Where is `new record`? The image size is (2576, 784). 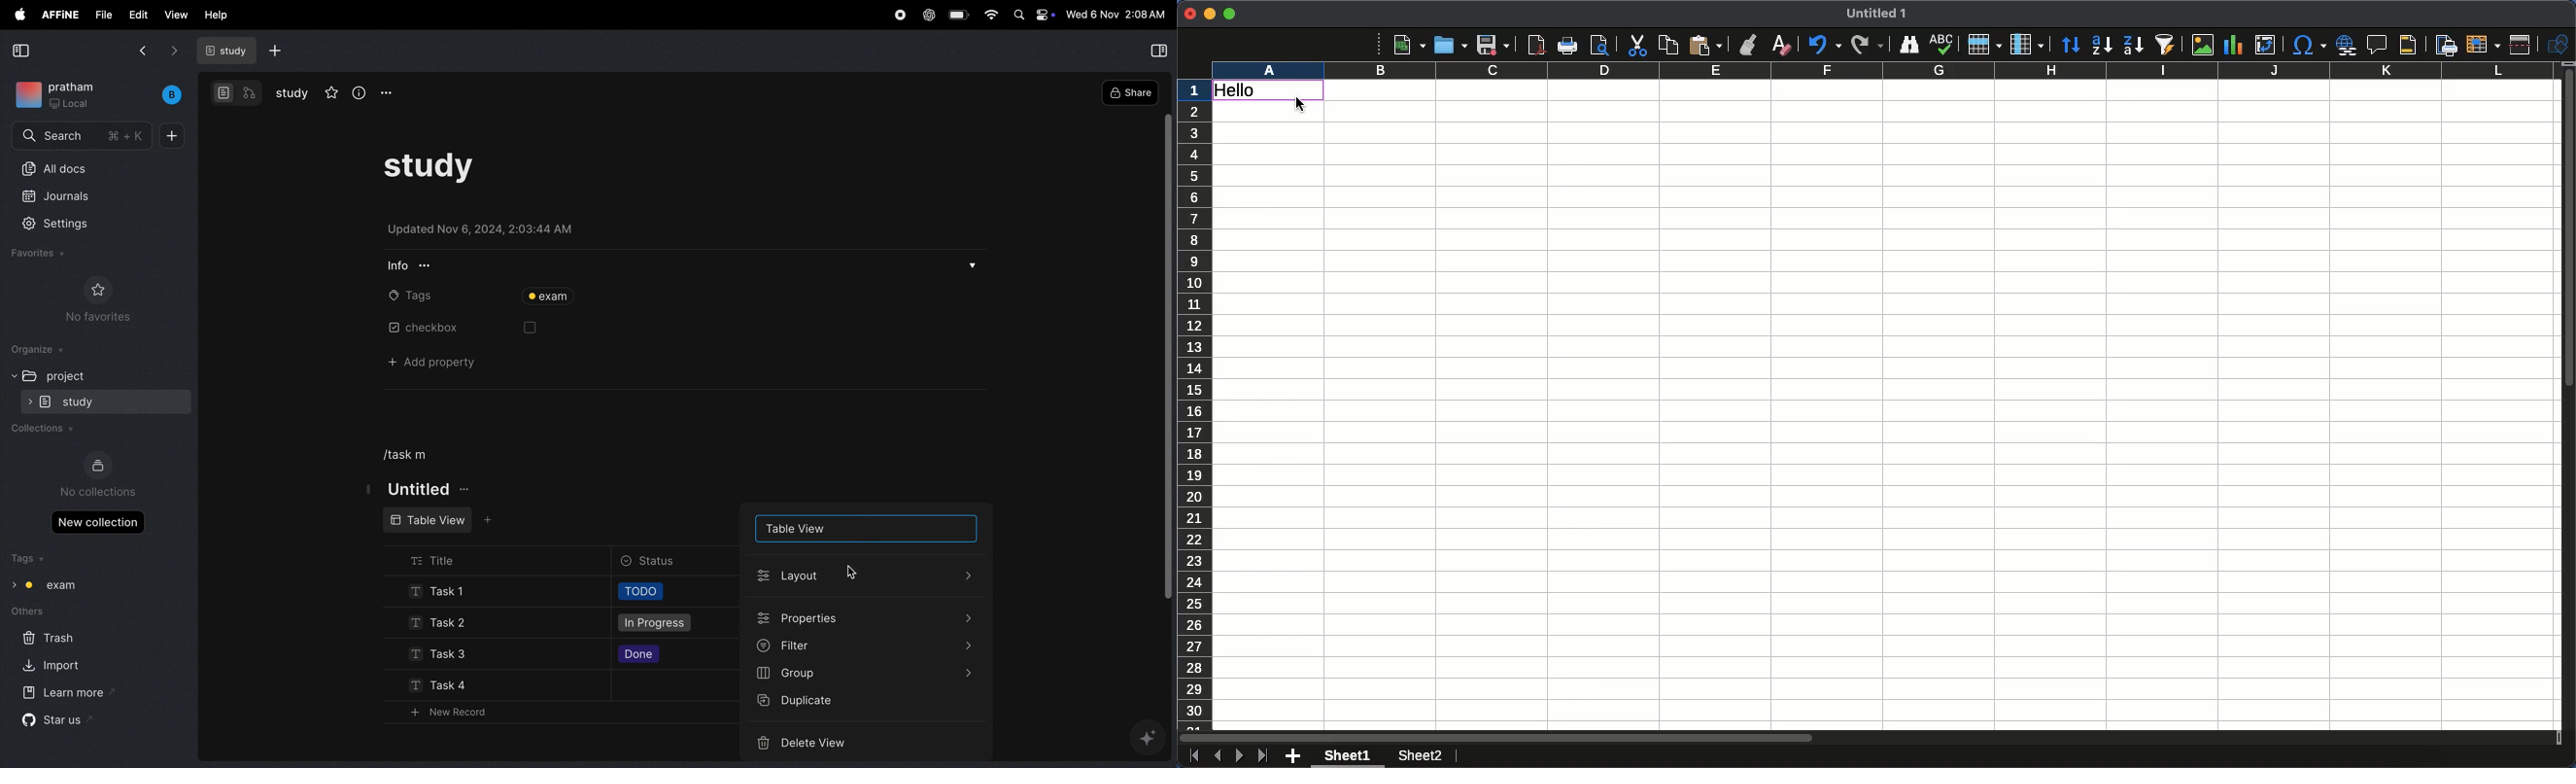
new record is located at coordinates (444, 713).